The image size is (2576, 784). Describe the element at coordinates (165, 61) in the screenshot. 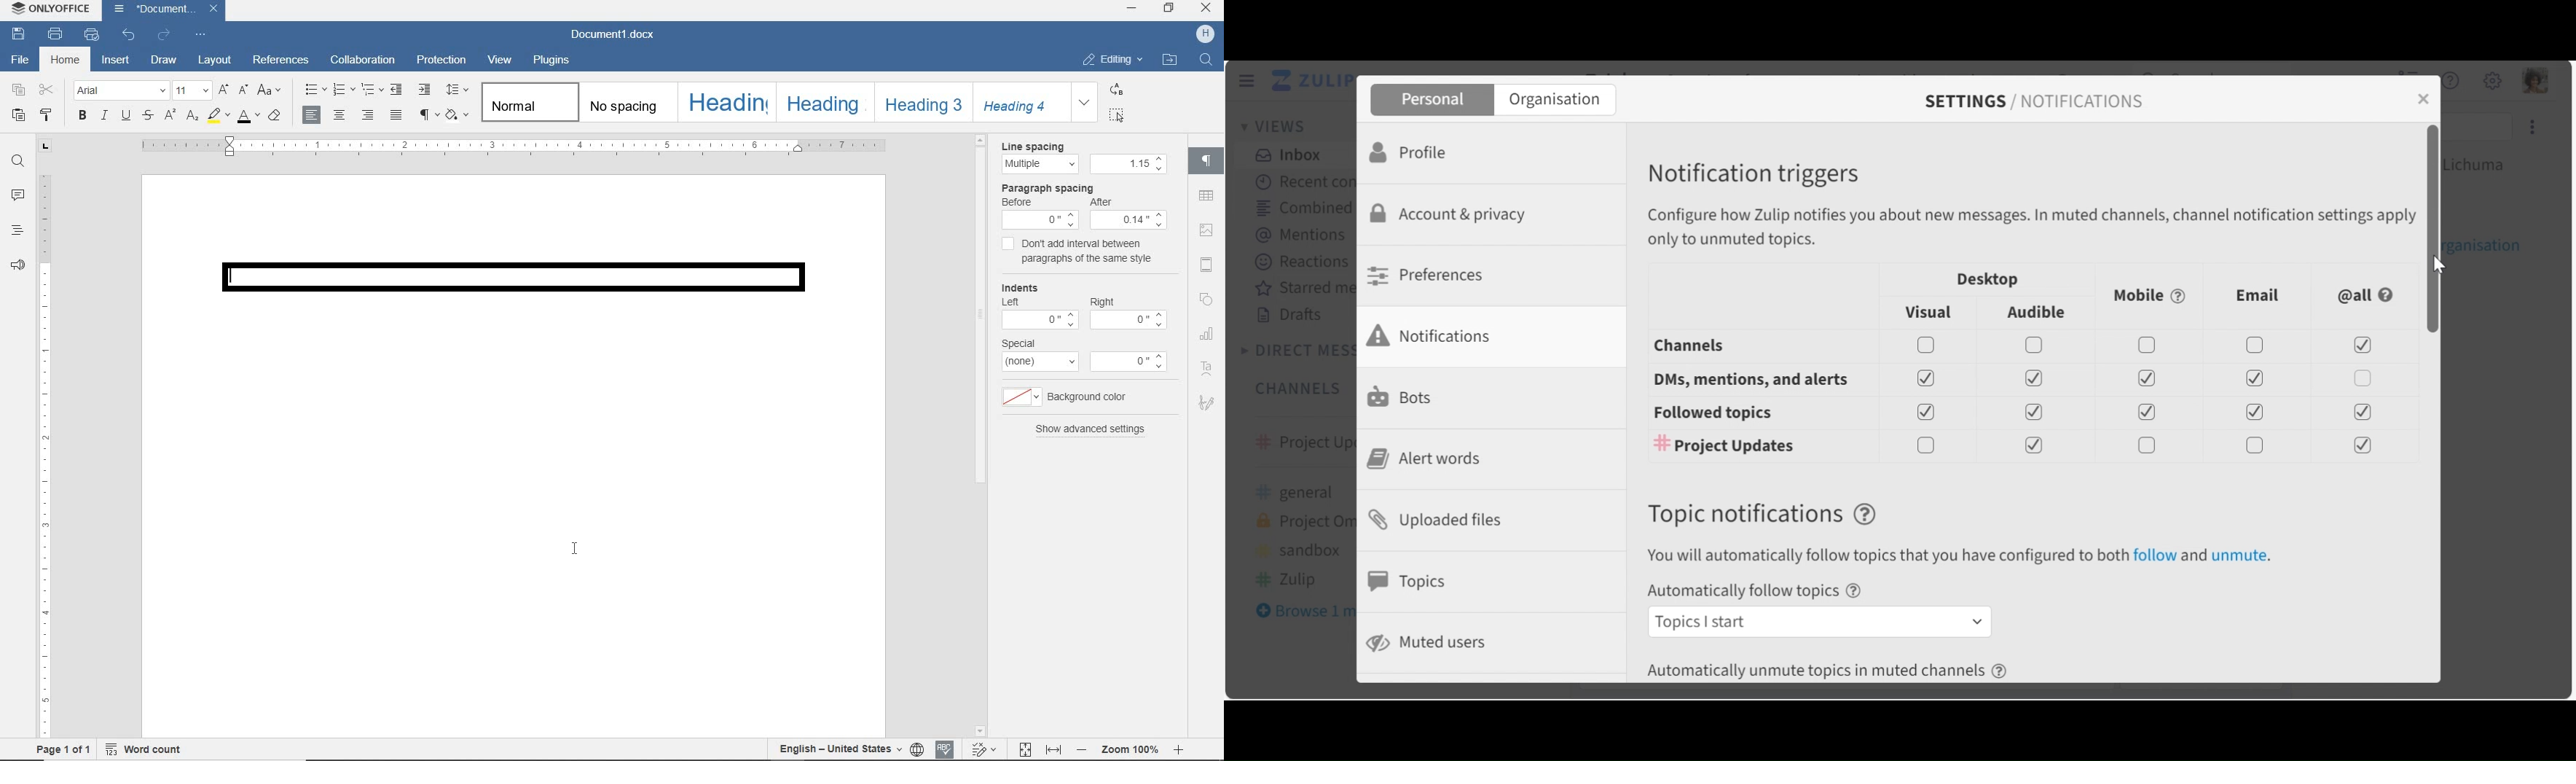

I see `draw` at that location.